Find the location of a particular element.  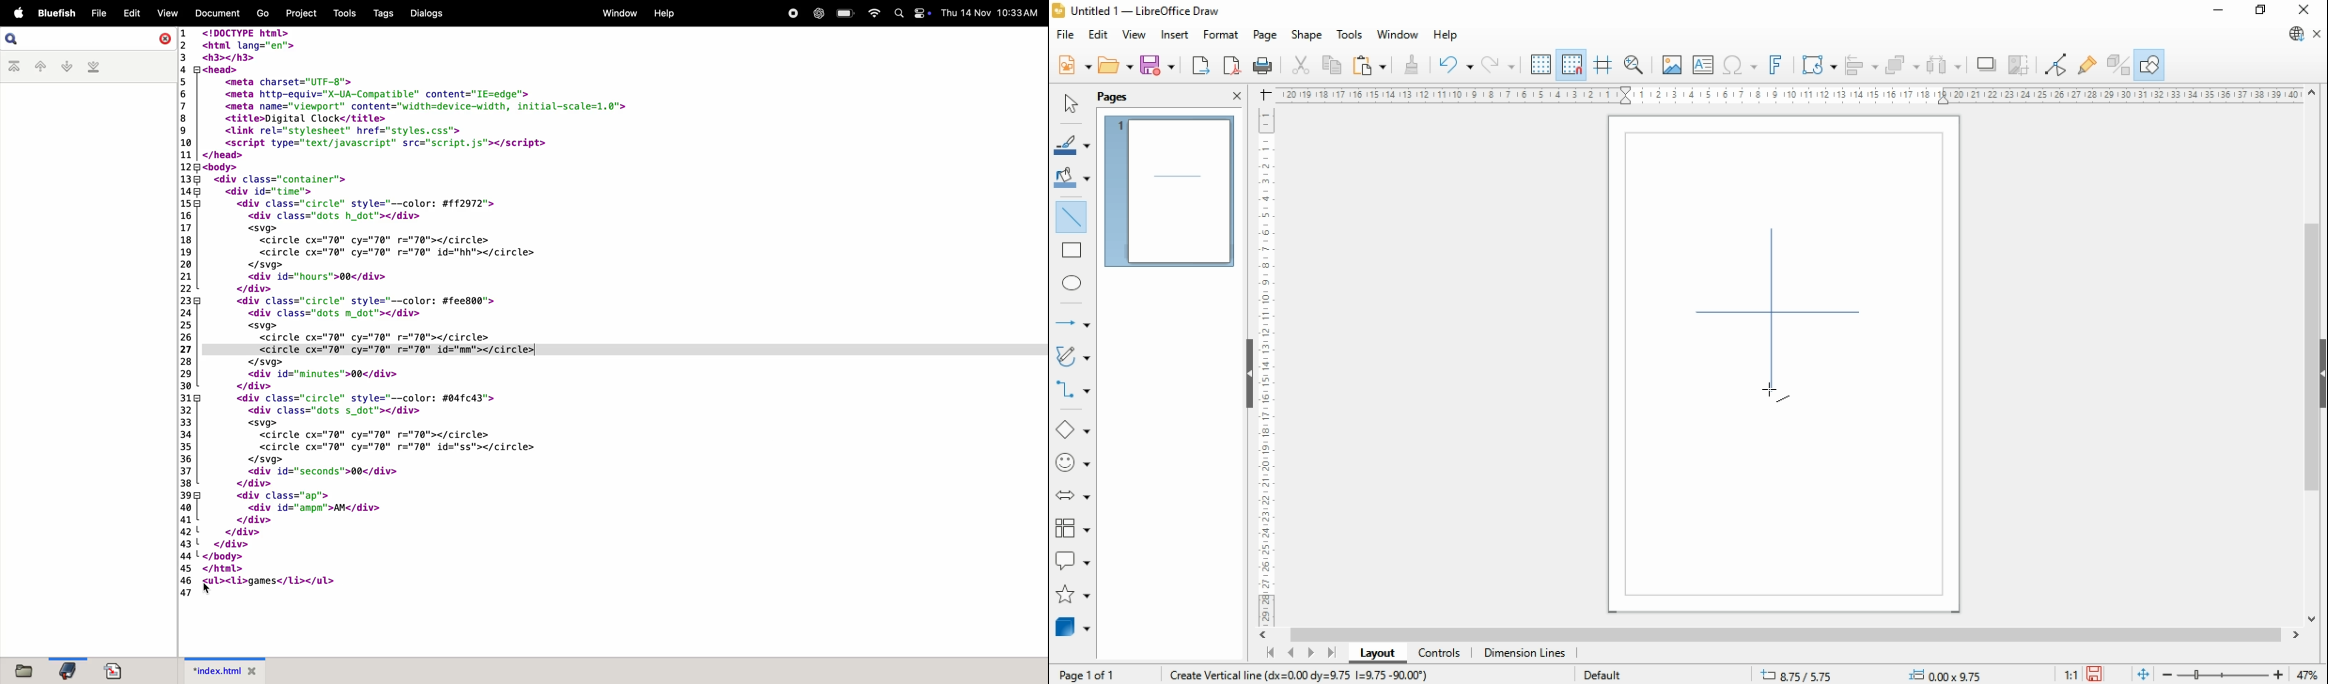

page 1 of 1 is located at coordinates (1094, 675).